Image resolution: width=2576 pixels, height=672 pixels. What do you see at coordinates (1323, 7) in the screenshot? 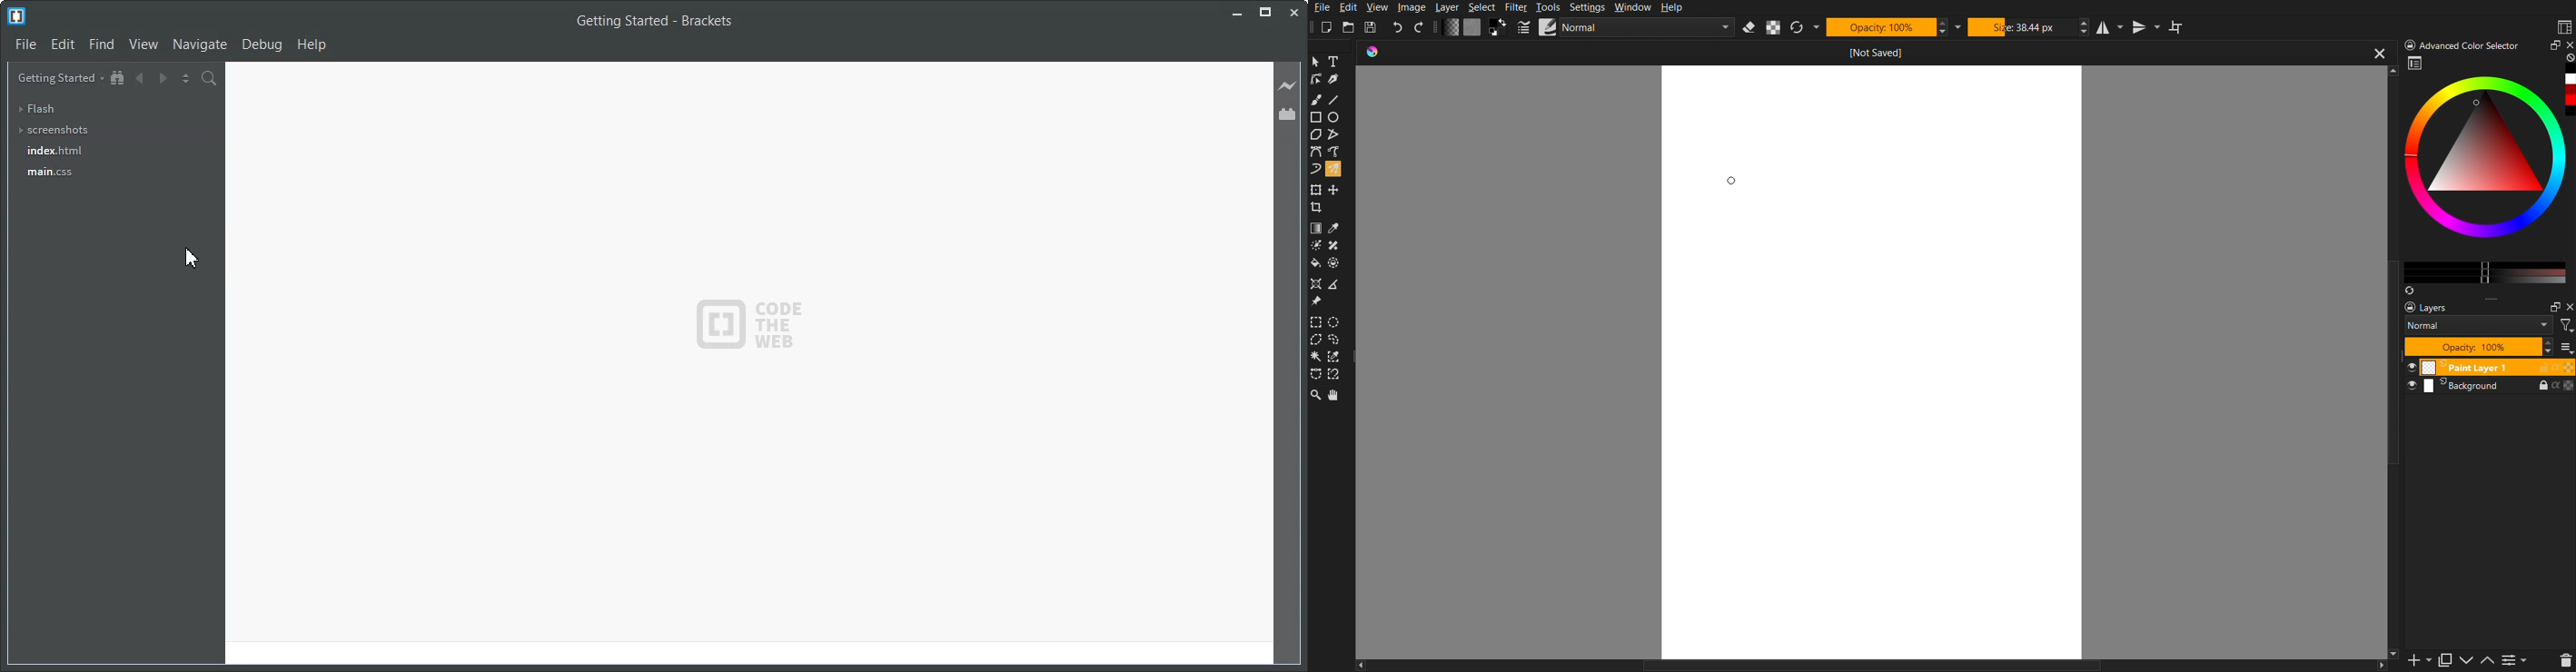
I see `FIle` at bounding box center [1323, 7].